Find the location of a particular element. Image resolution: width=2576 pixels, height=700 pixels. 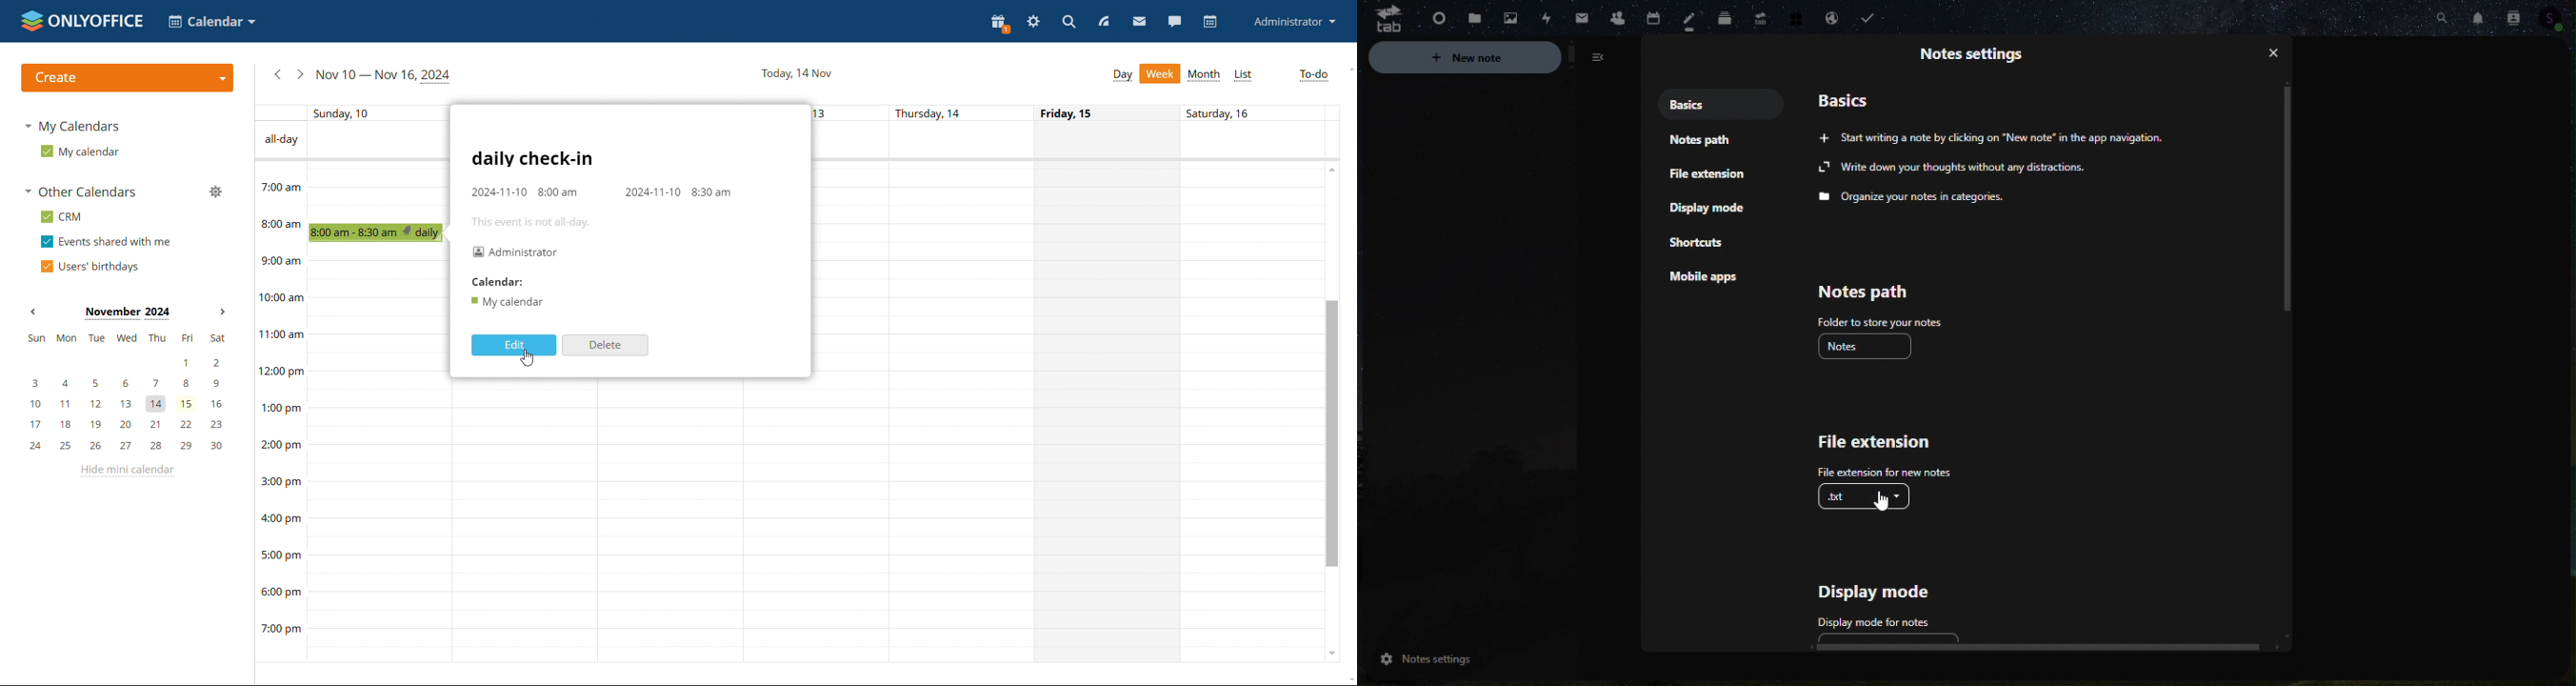

Display mode is located at coordinates (1716, 211).